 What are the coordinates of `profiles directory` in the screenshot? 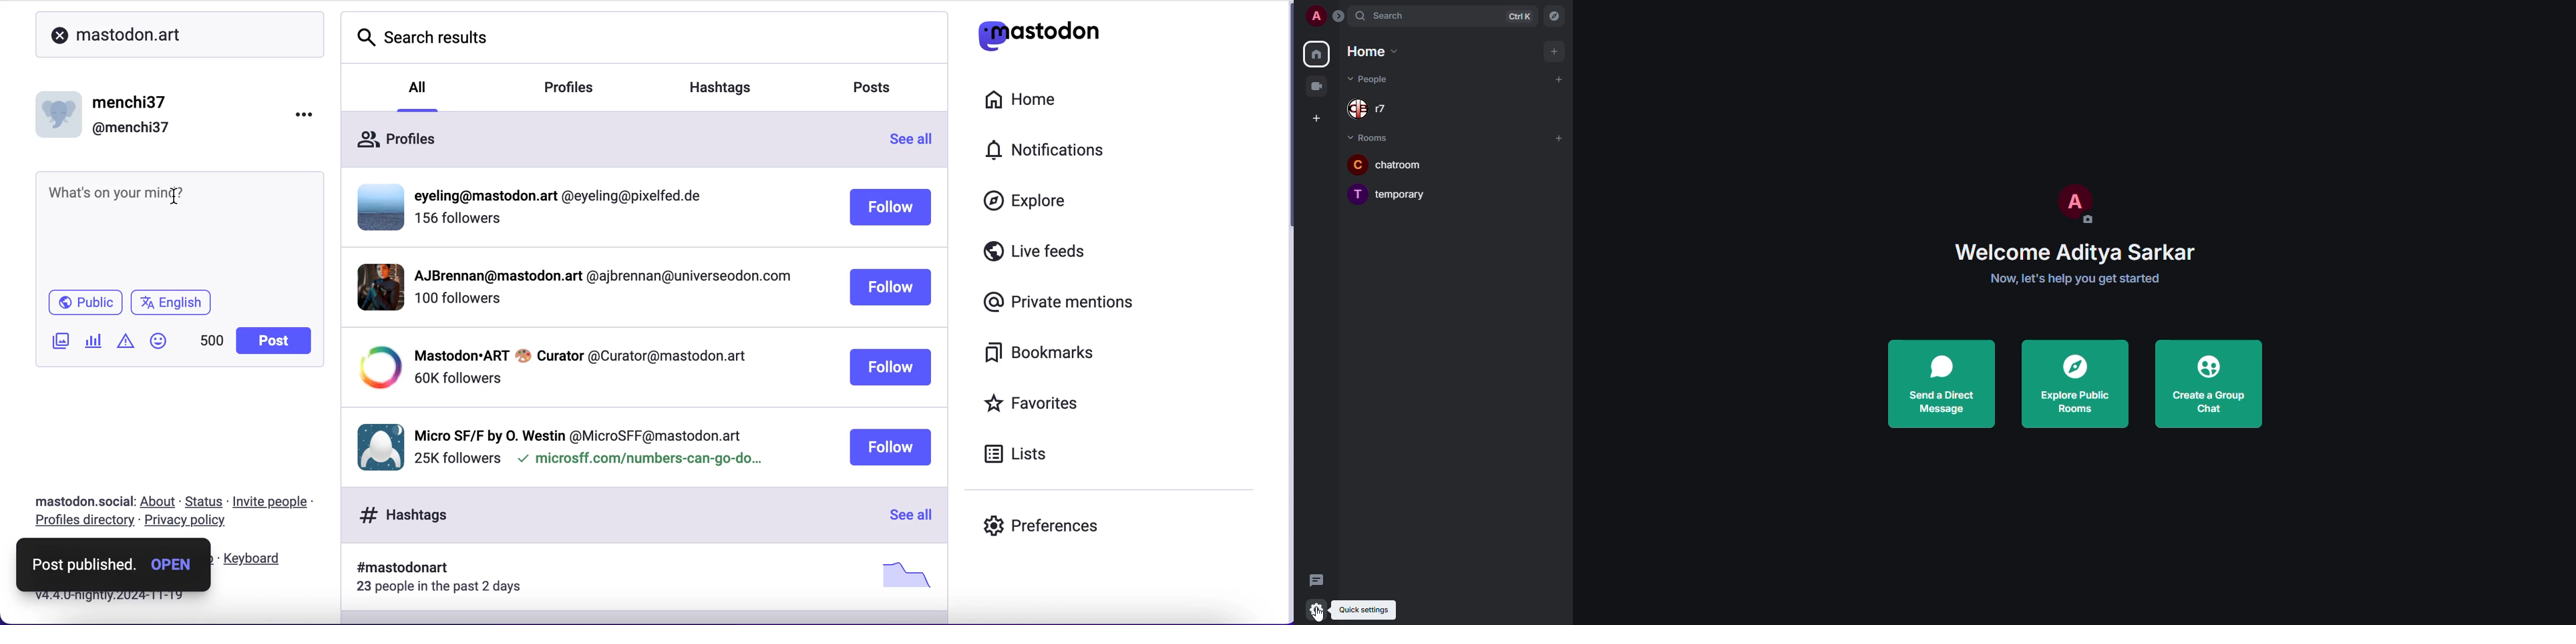 It's located at (81, 522).